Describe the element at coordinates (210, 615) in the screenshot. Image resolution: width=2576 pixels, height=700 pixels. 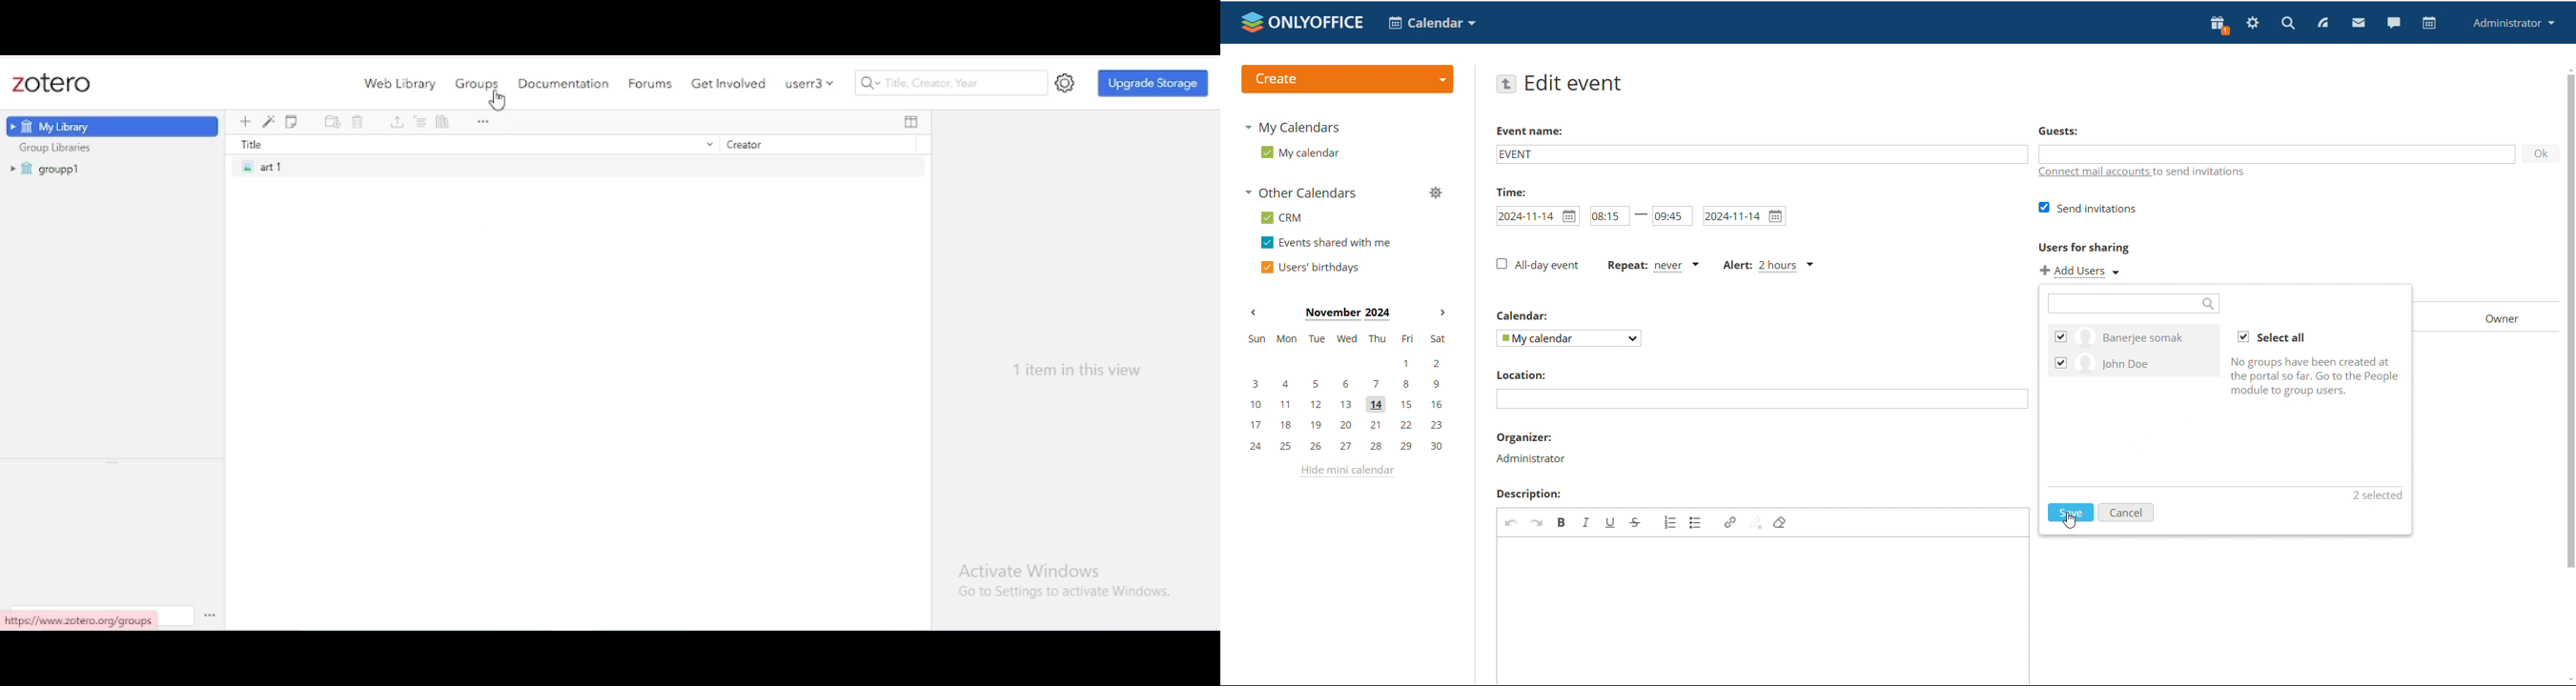
I see `tag selector options` at that location.